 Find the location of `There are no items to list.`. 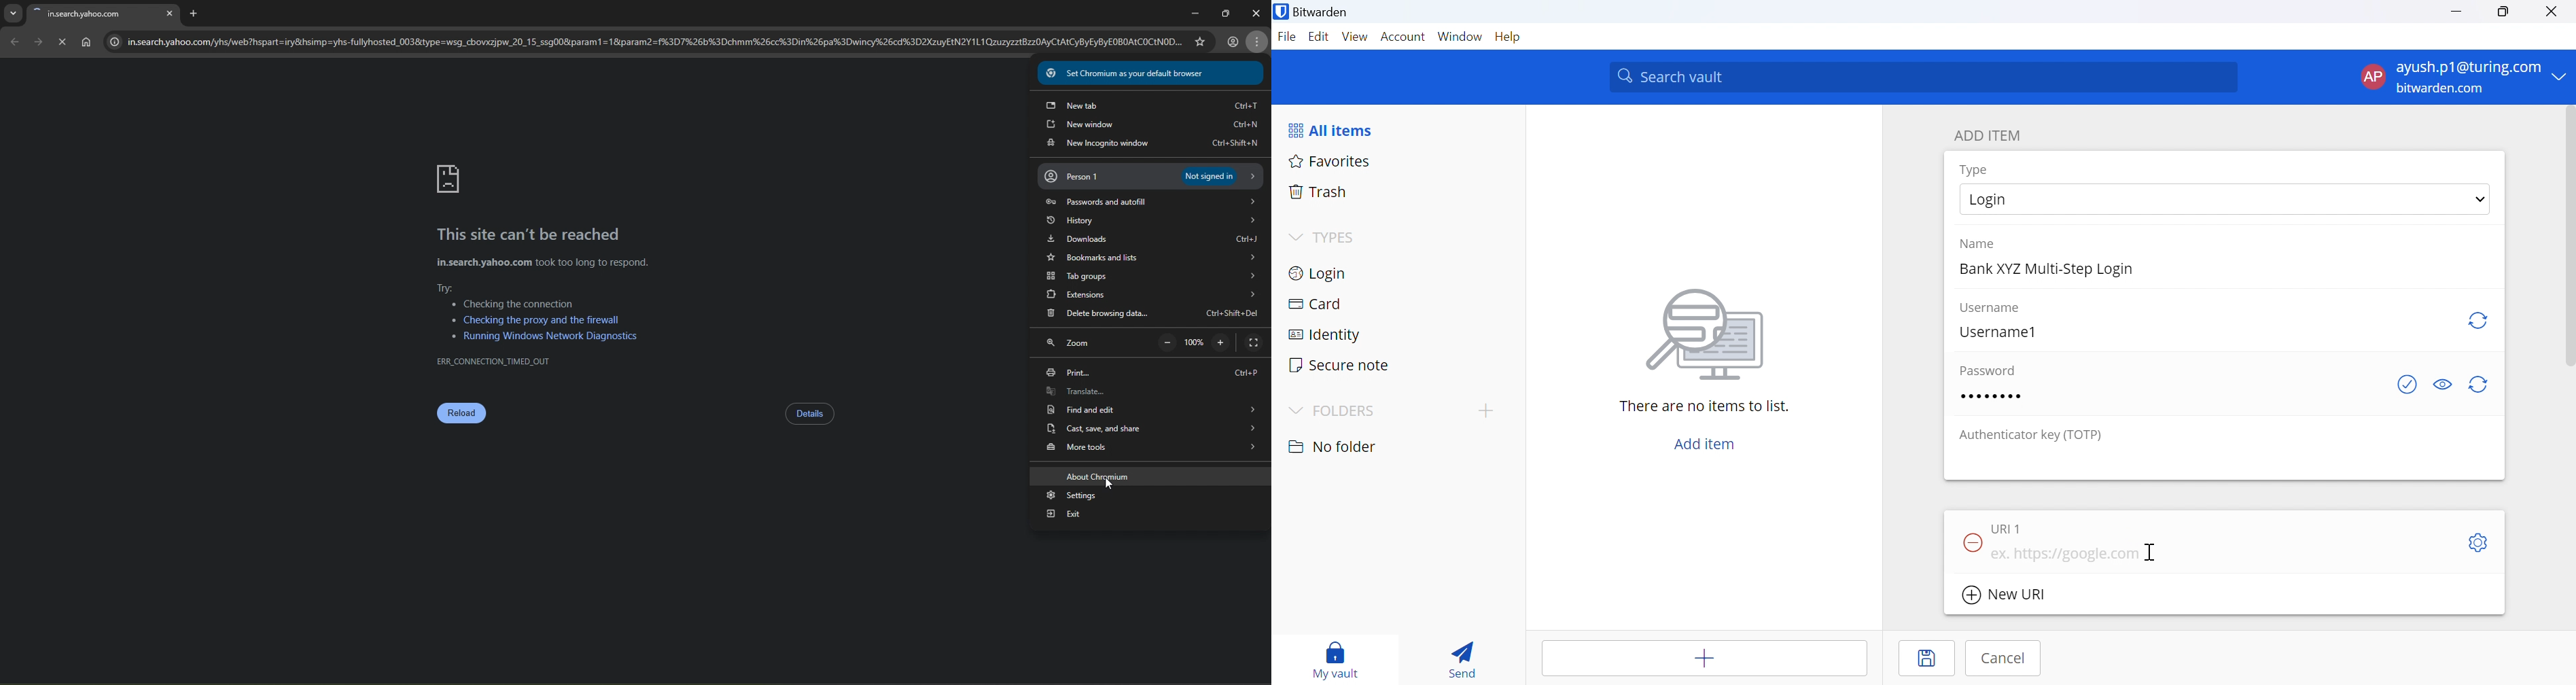

There are no items to list. is located at coordinates (1705, 406).